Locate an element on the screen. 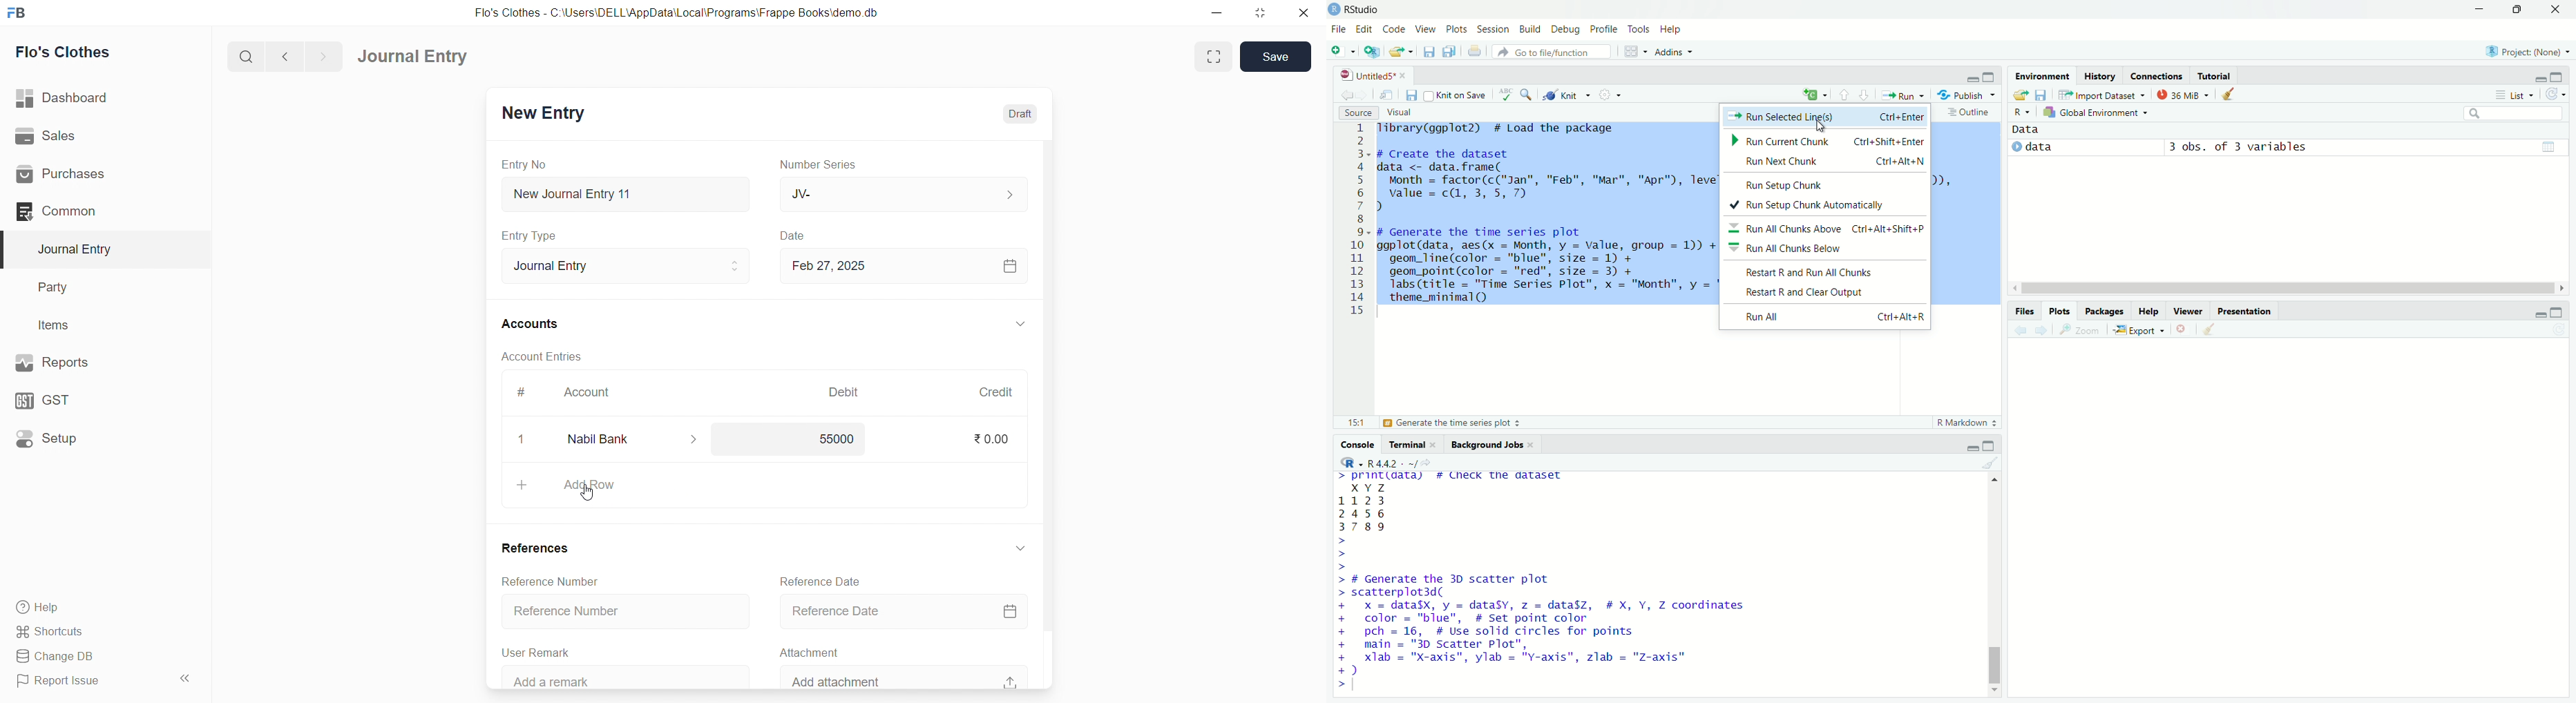 The width and height of the screenshot is (2576, 728). data is located at coordinates (1378, 508).